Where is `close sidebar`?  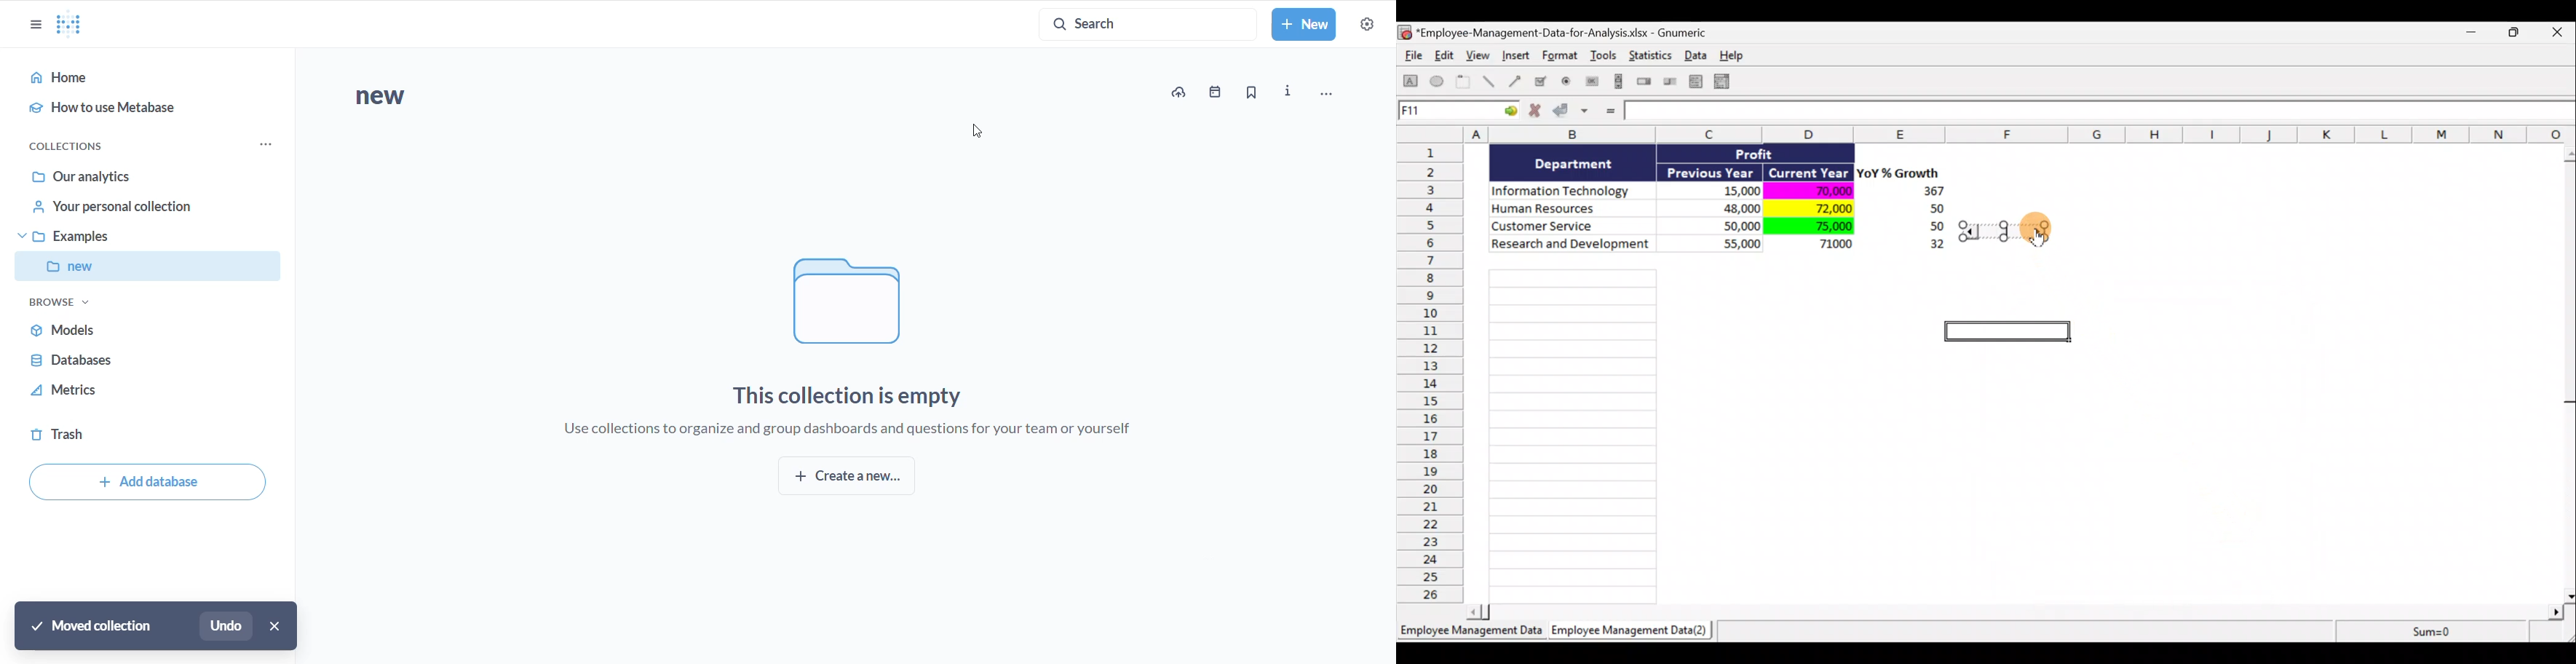 close sidebar is located at coordinates (30, 25).